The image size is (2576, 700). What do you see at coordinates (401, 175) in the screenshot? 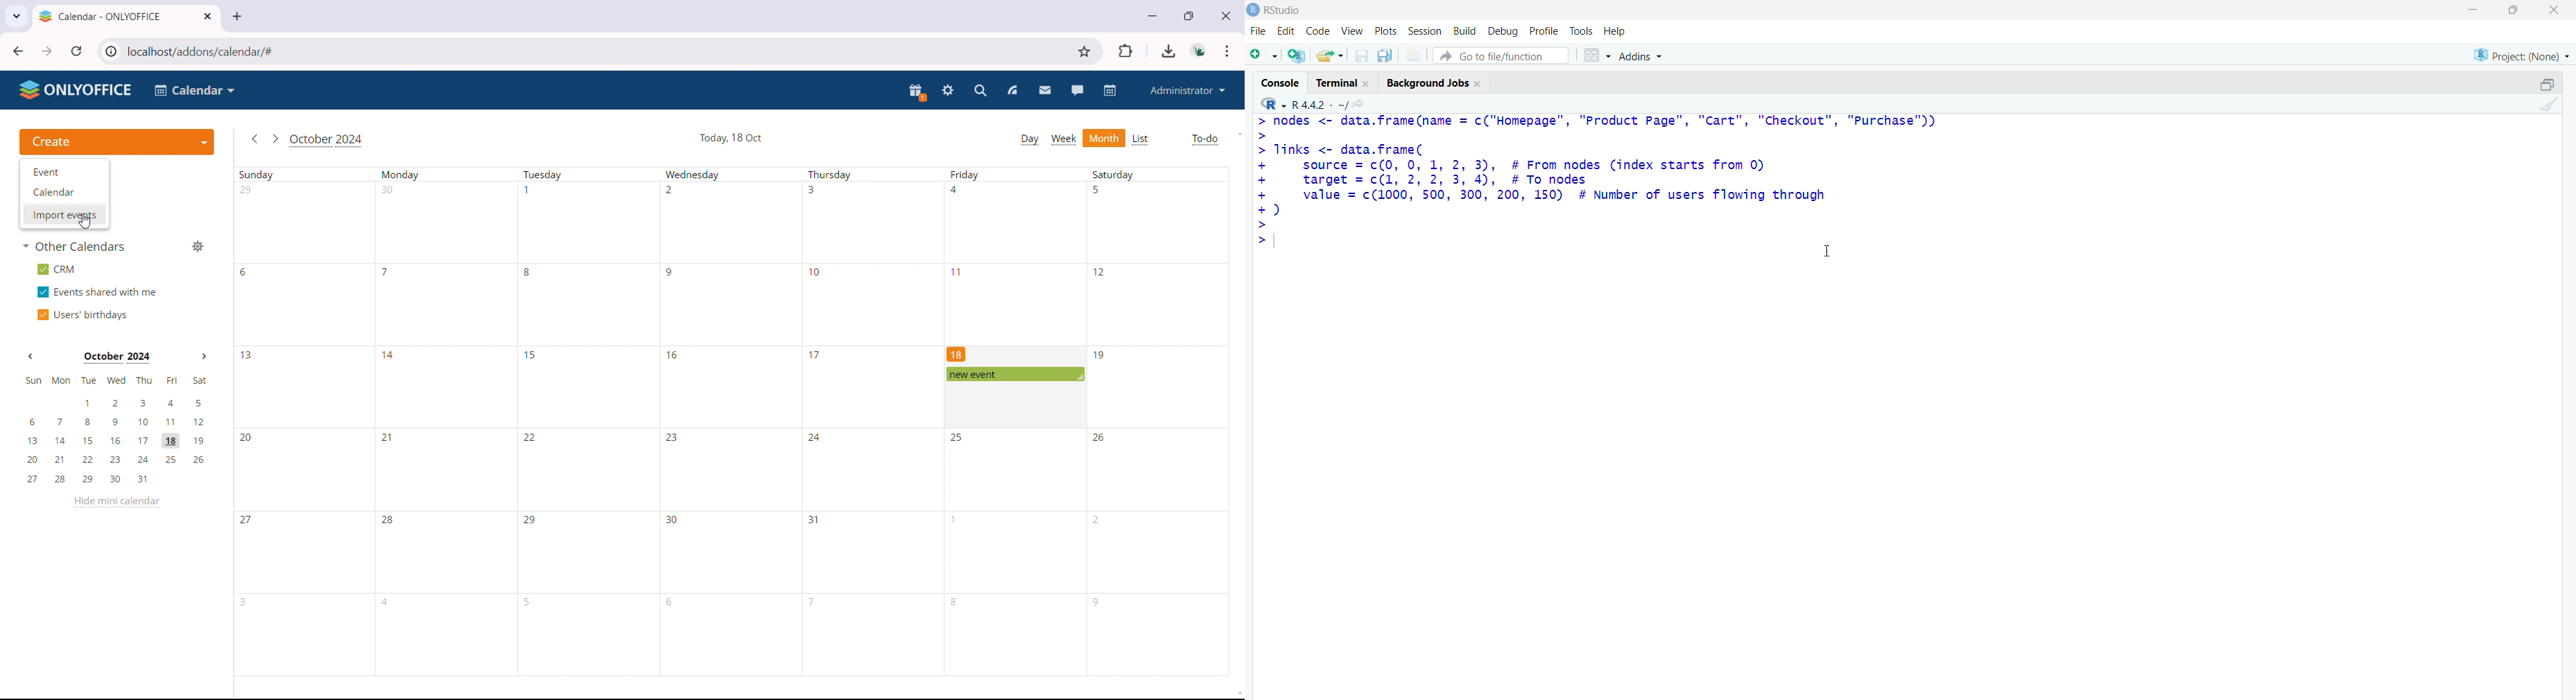
I see `Monday` at bounding box center [401, 175].